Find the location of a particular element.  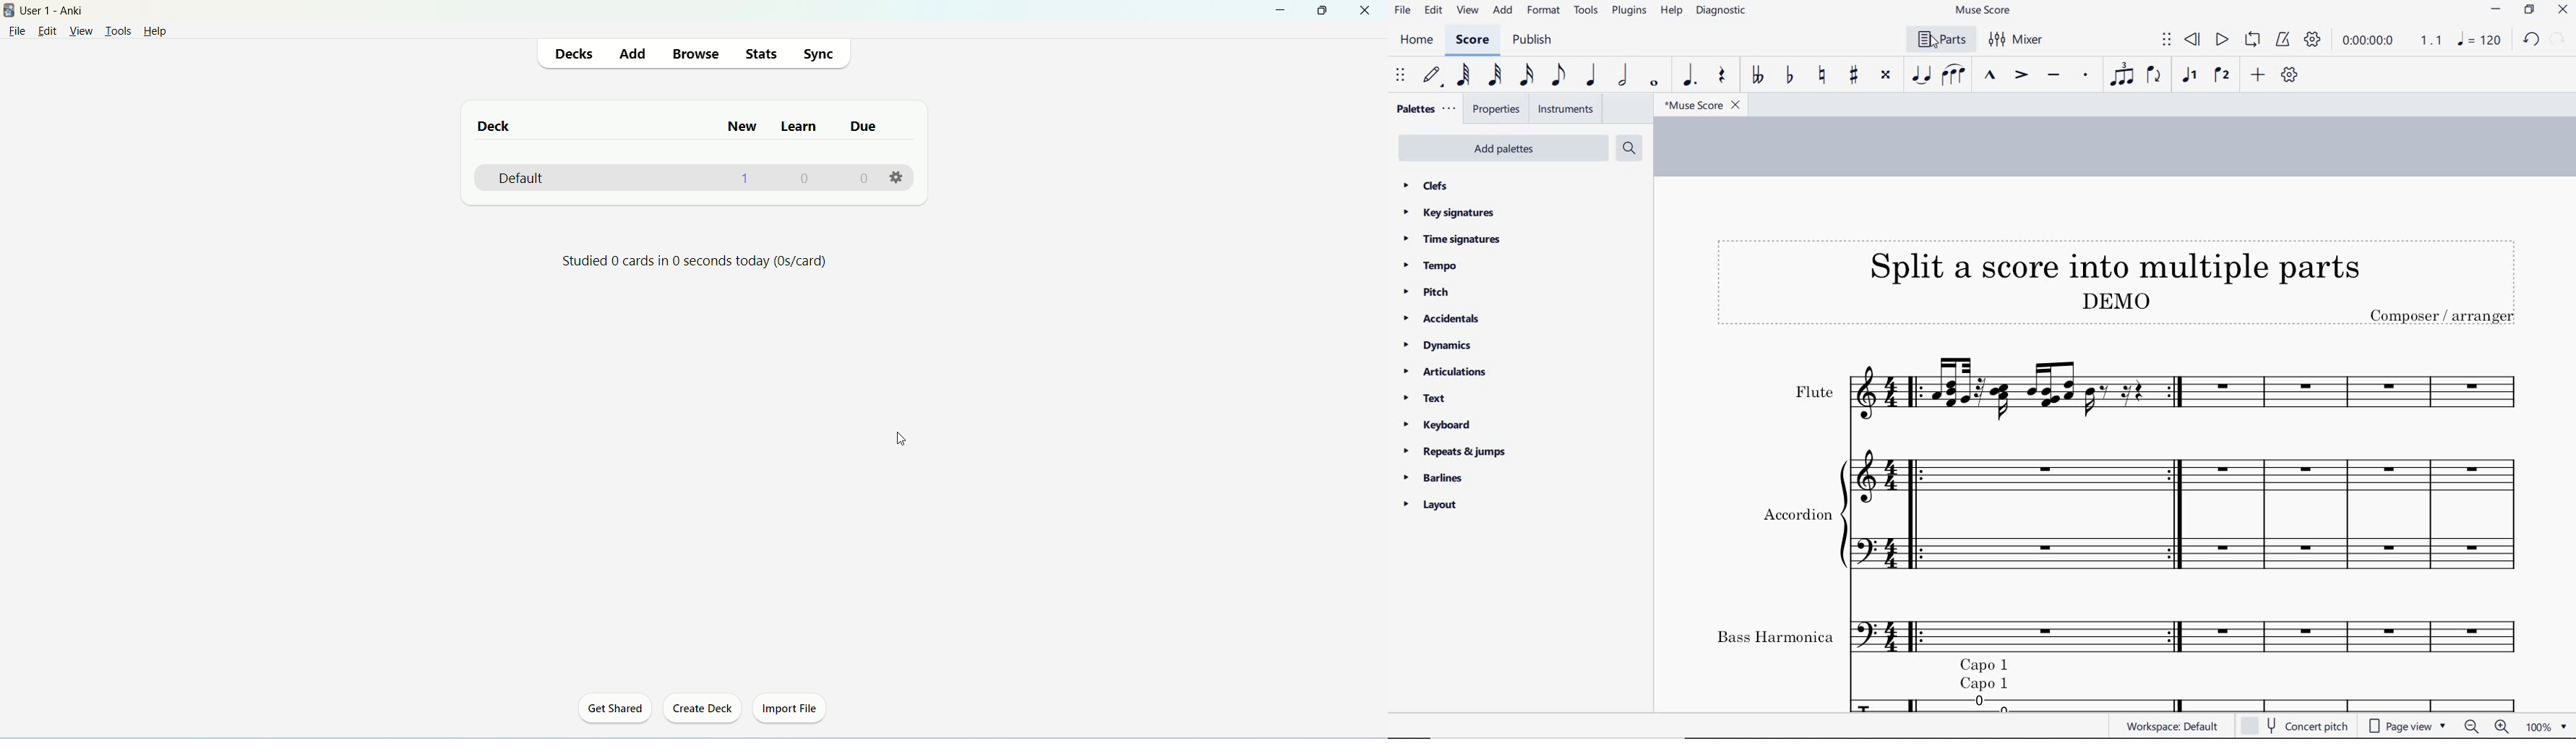

cappo is located at coordinates (1989, 674).